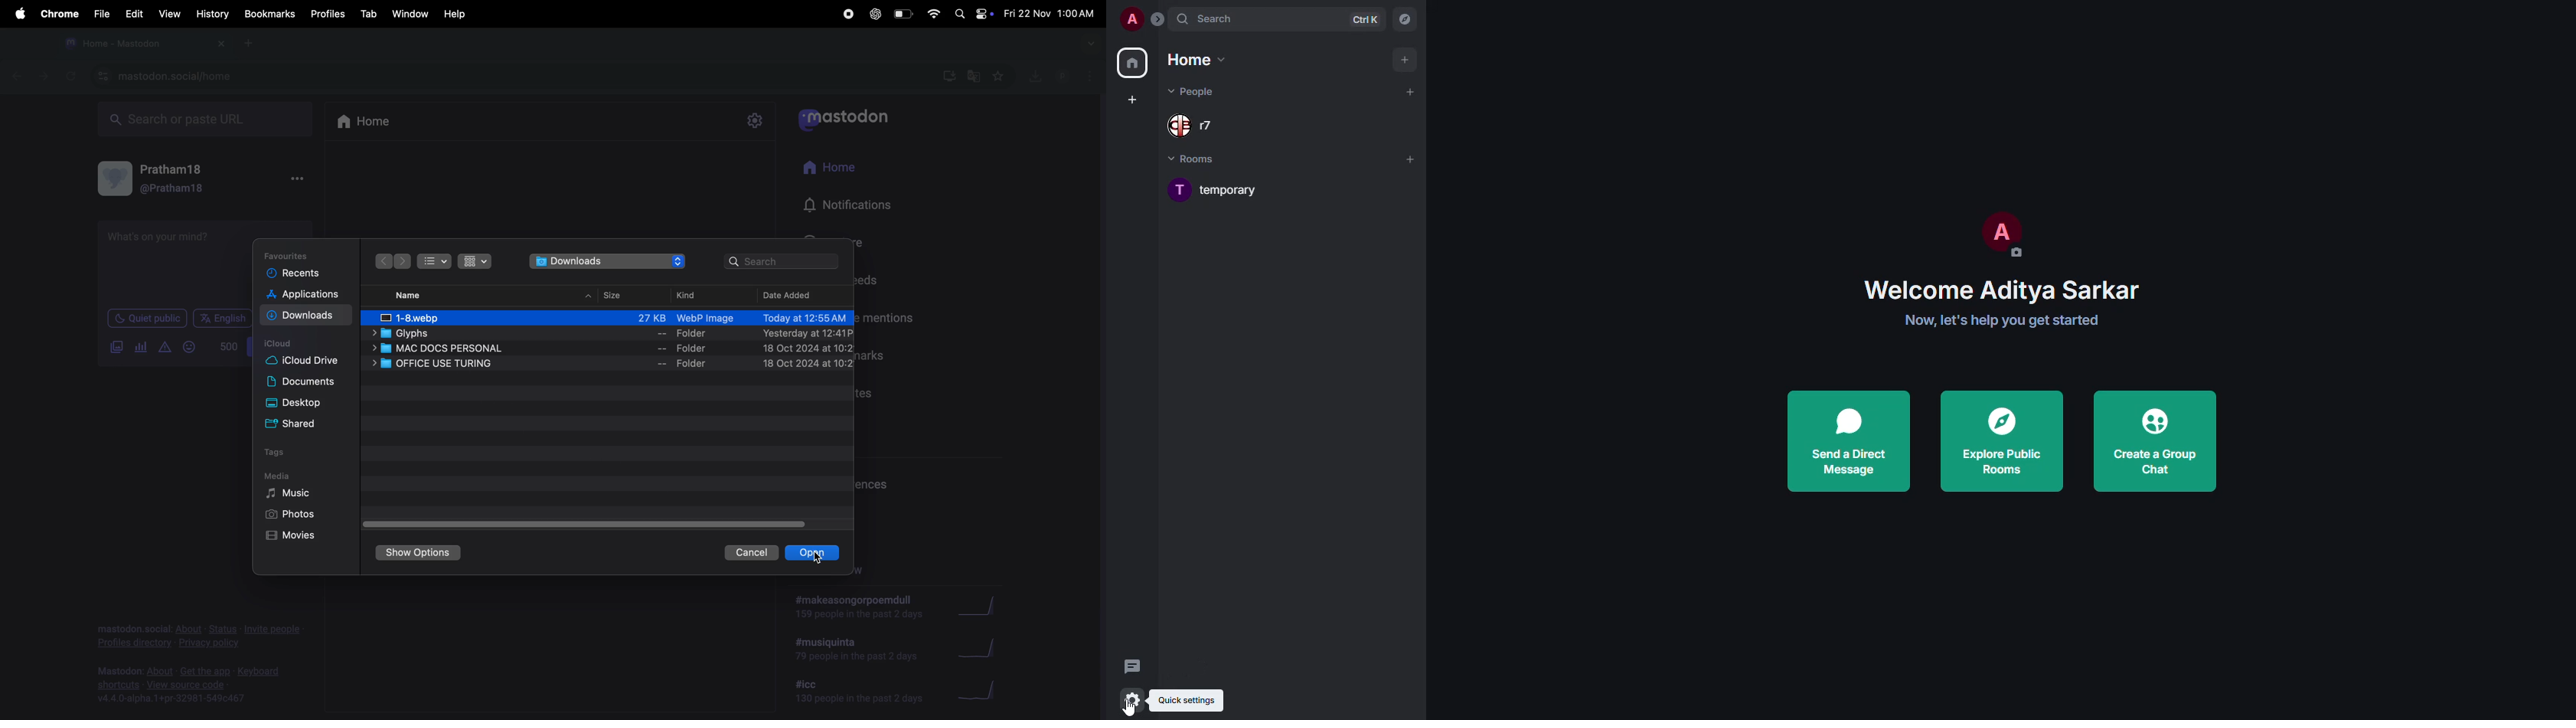 Image resolution: width=2576 pixels, height=728 pixels. What do you see at coordinates (1411, 91) in the screenshot?
I see `add` at bounding box center [1411, 91].